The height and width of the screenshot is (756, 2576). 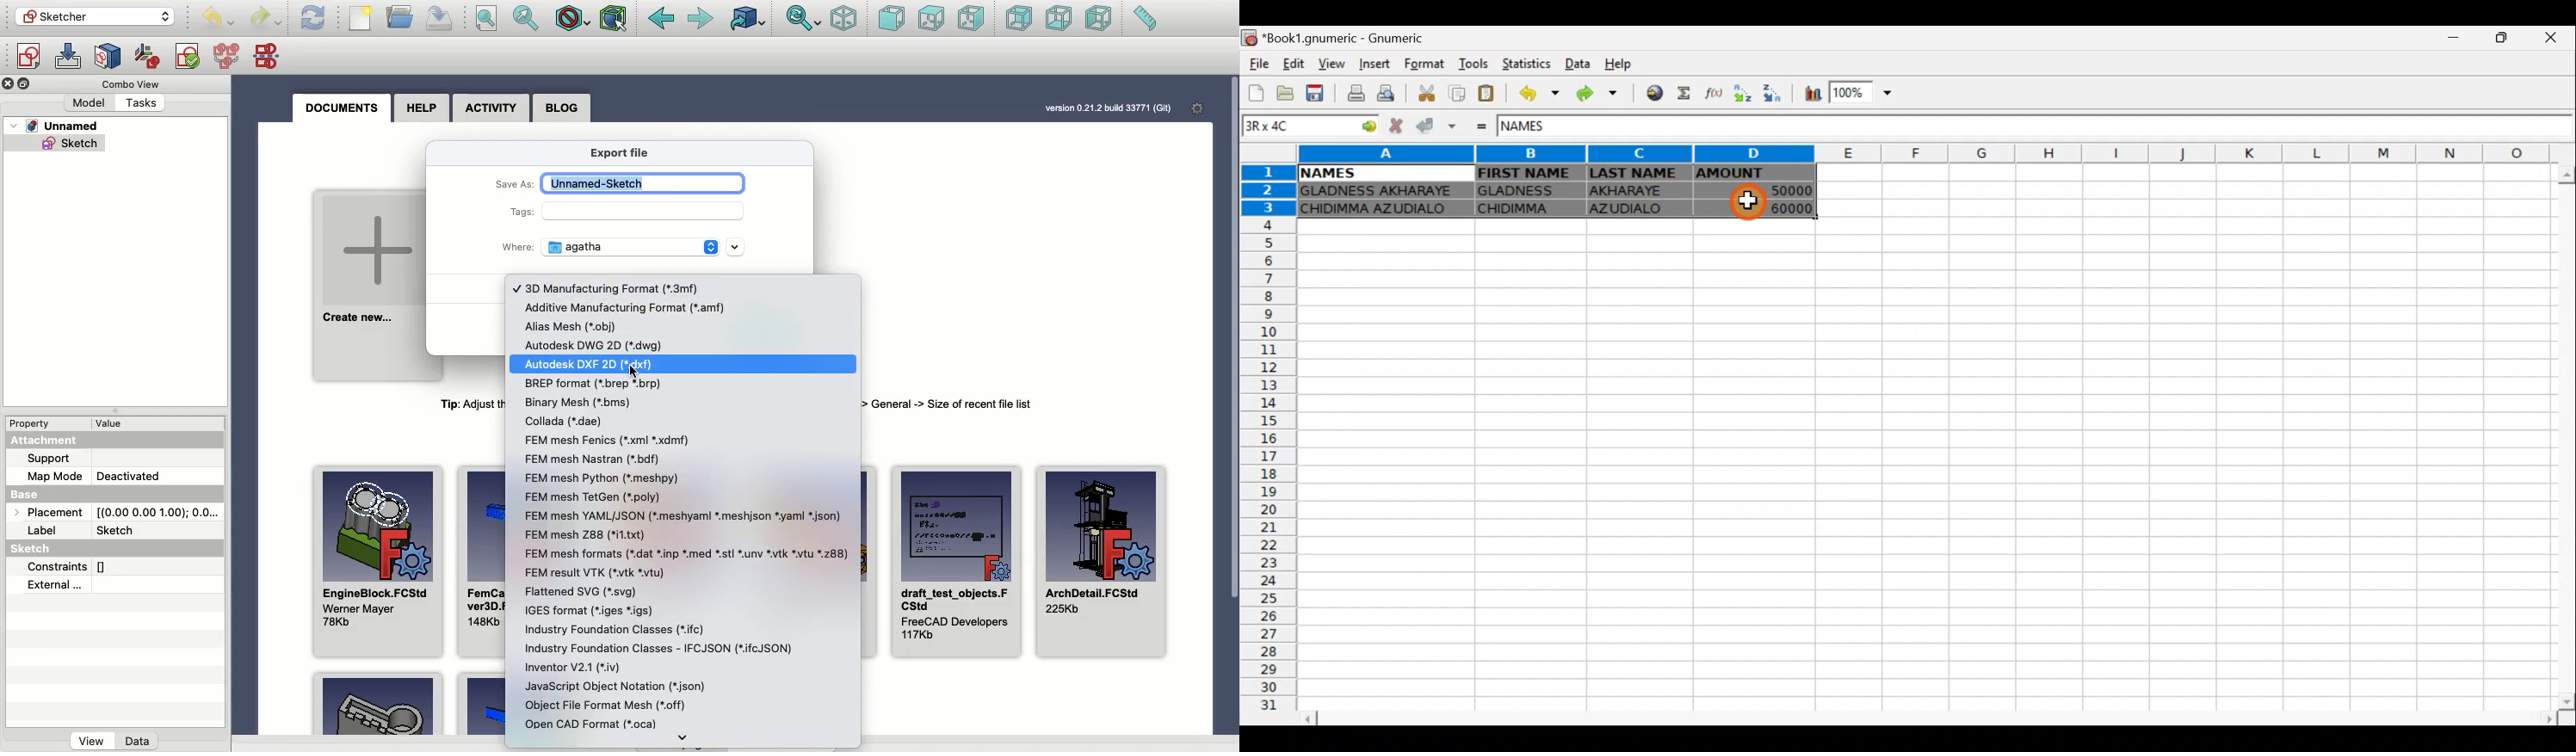 What do you see at coordinates (1197, 109) in the screenshot?
I see `Settings` at bounding box center [1197, 109].